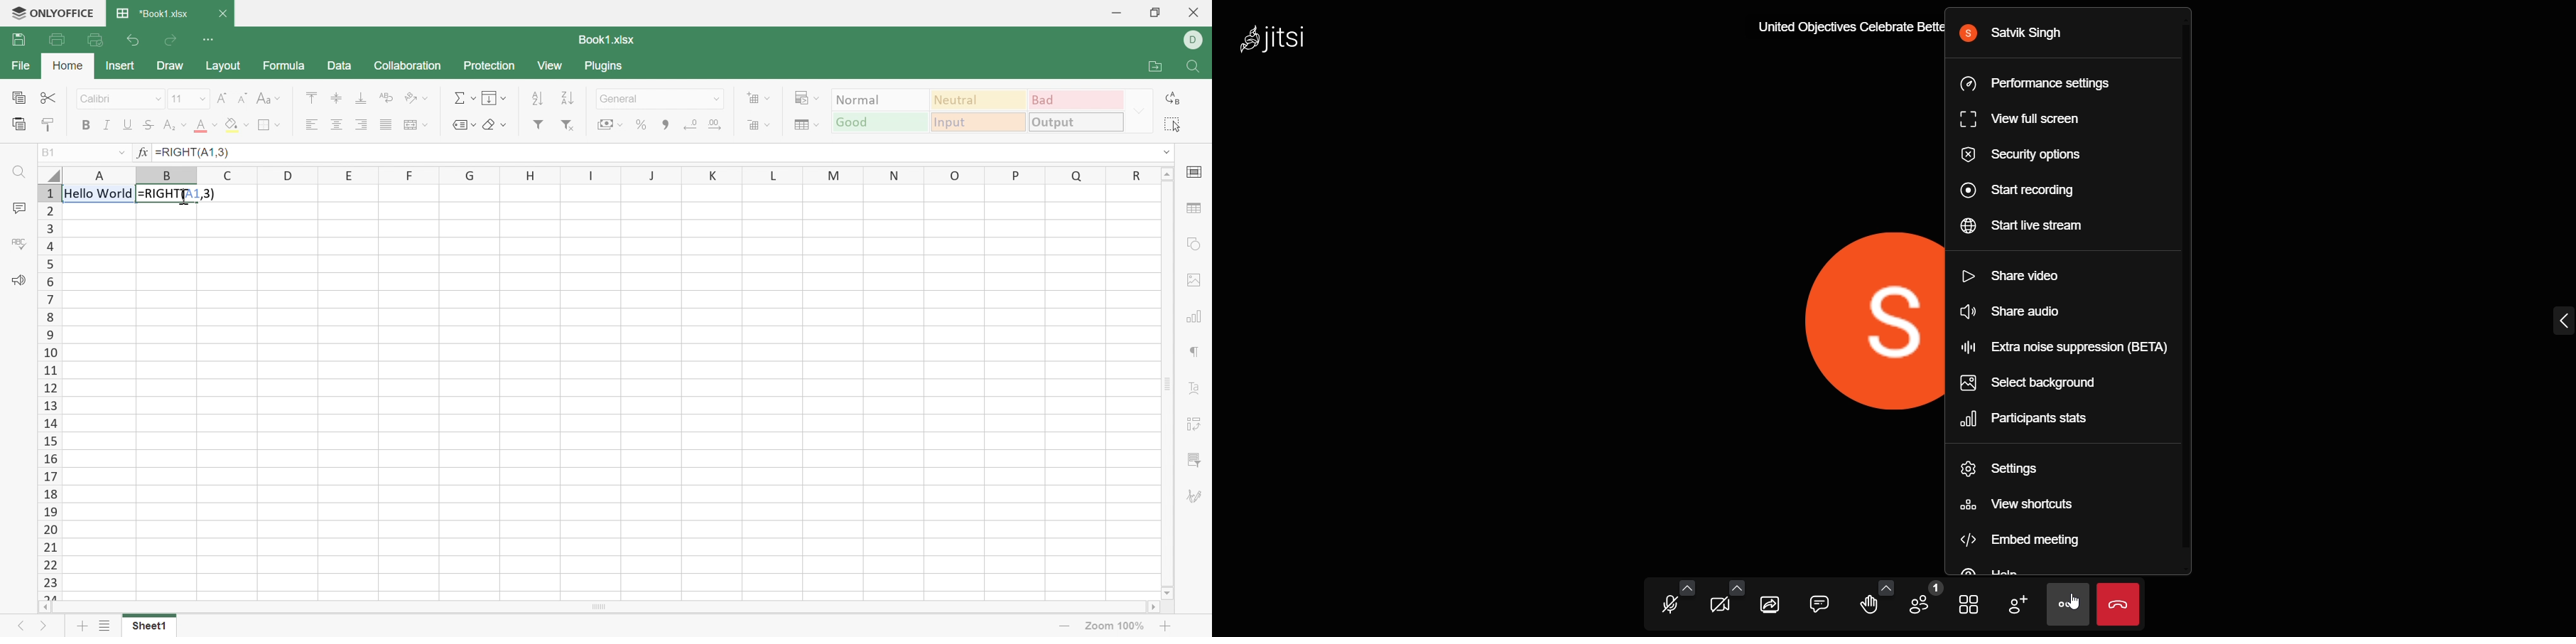 The width and height of the screenshot is (2576, 644). Describe the element at coordinates (243, 97) in the screenshot. I see `Decrement font size` at that location.